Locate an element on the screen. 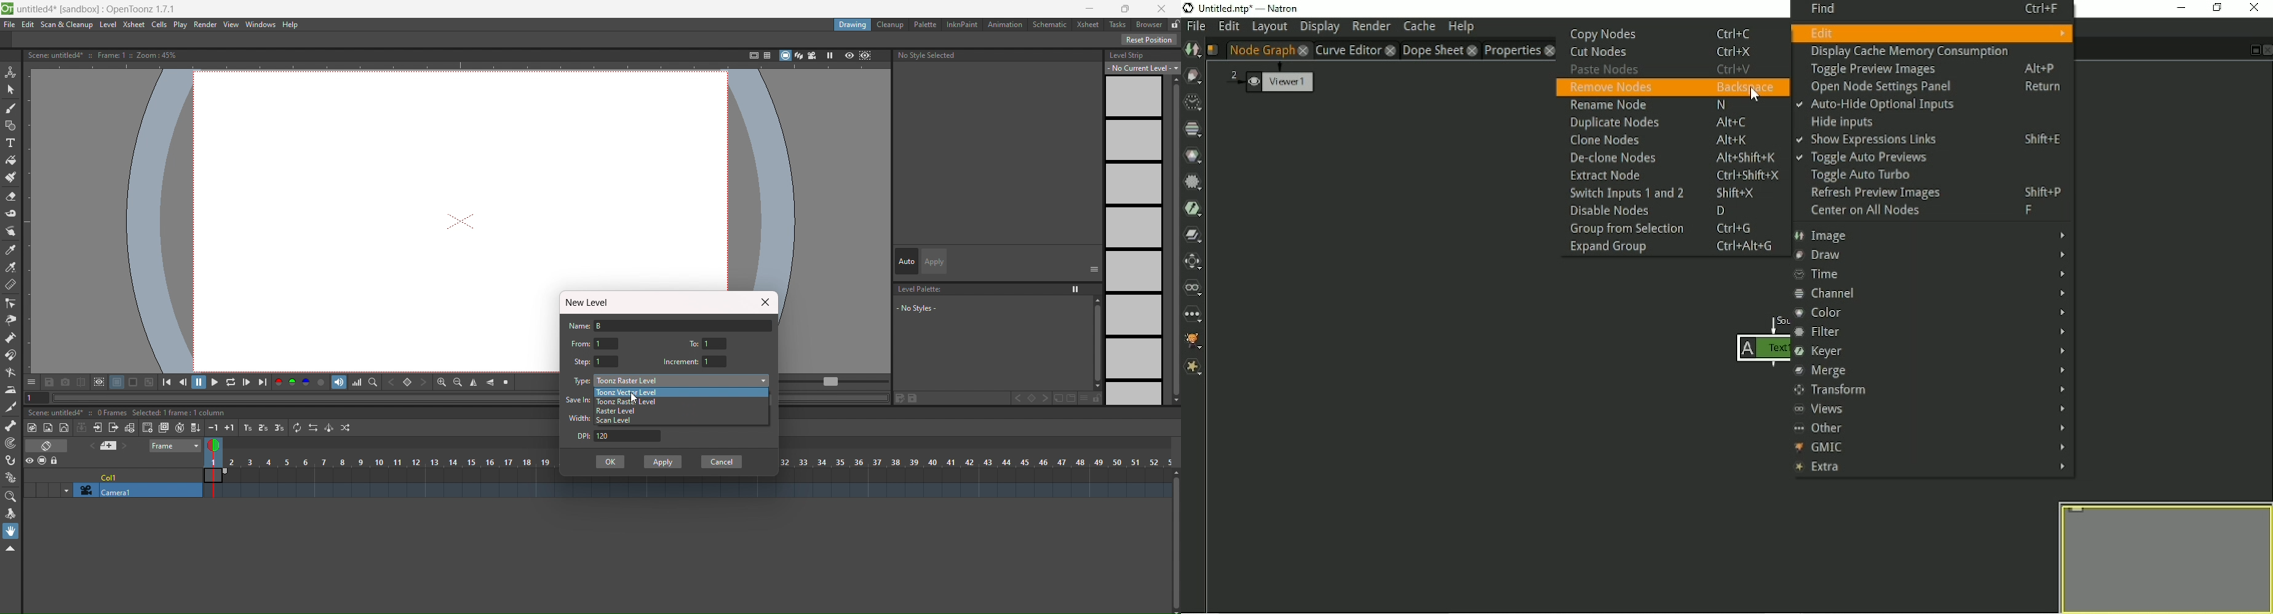 The image size is (2296, 616). open sub xsheet is located at coordinates (97, 428).